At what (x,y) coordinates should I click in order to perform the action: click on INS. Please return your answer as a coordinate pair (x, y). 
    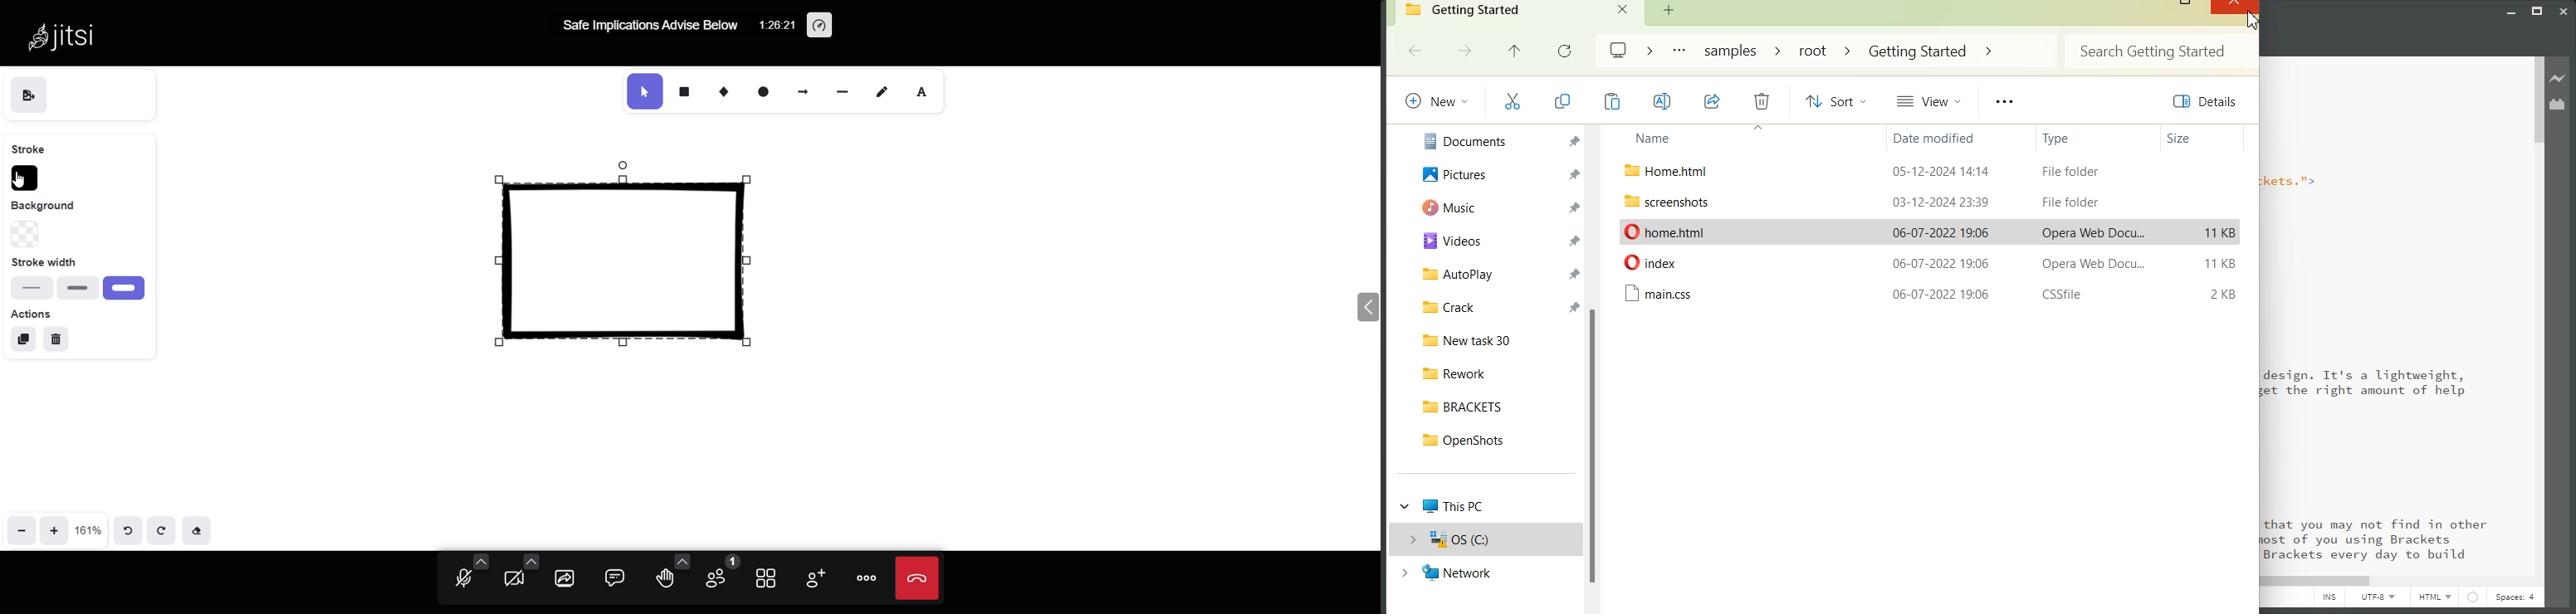
    Looking at the image, I should click on (2329, 599).